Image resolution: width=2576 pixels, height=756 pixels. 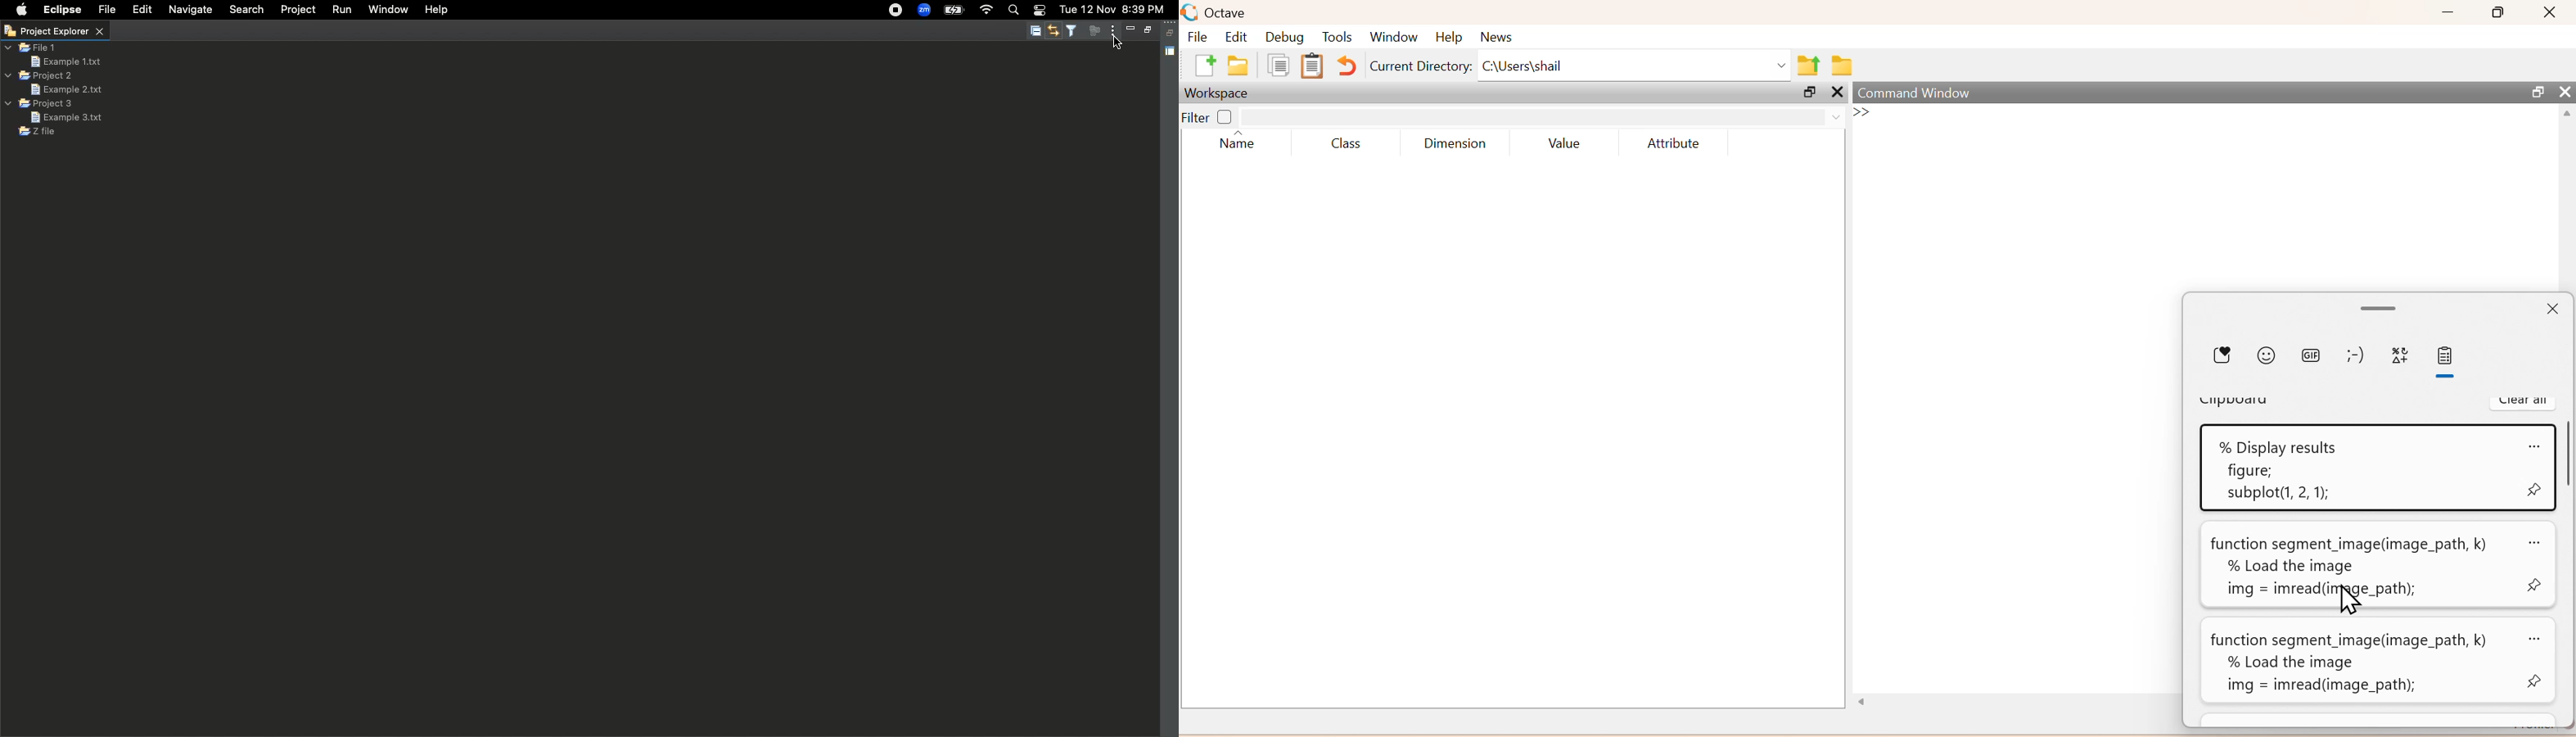 I want to click on Command Window, so click(x=1915, y=92).